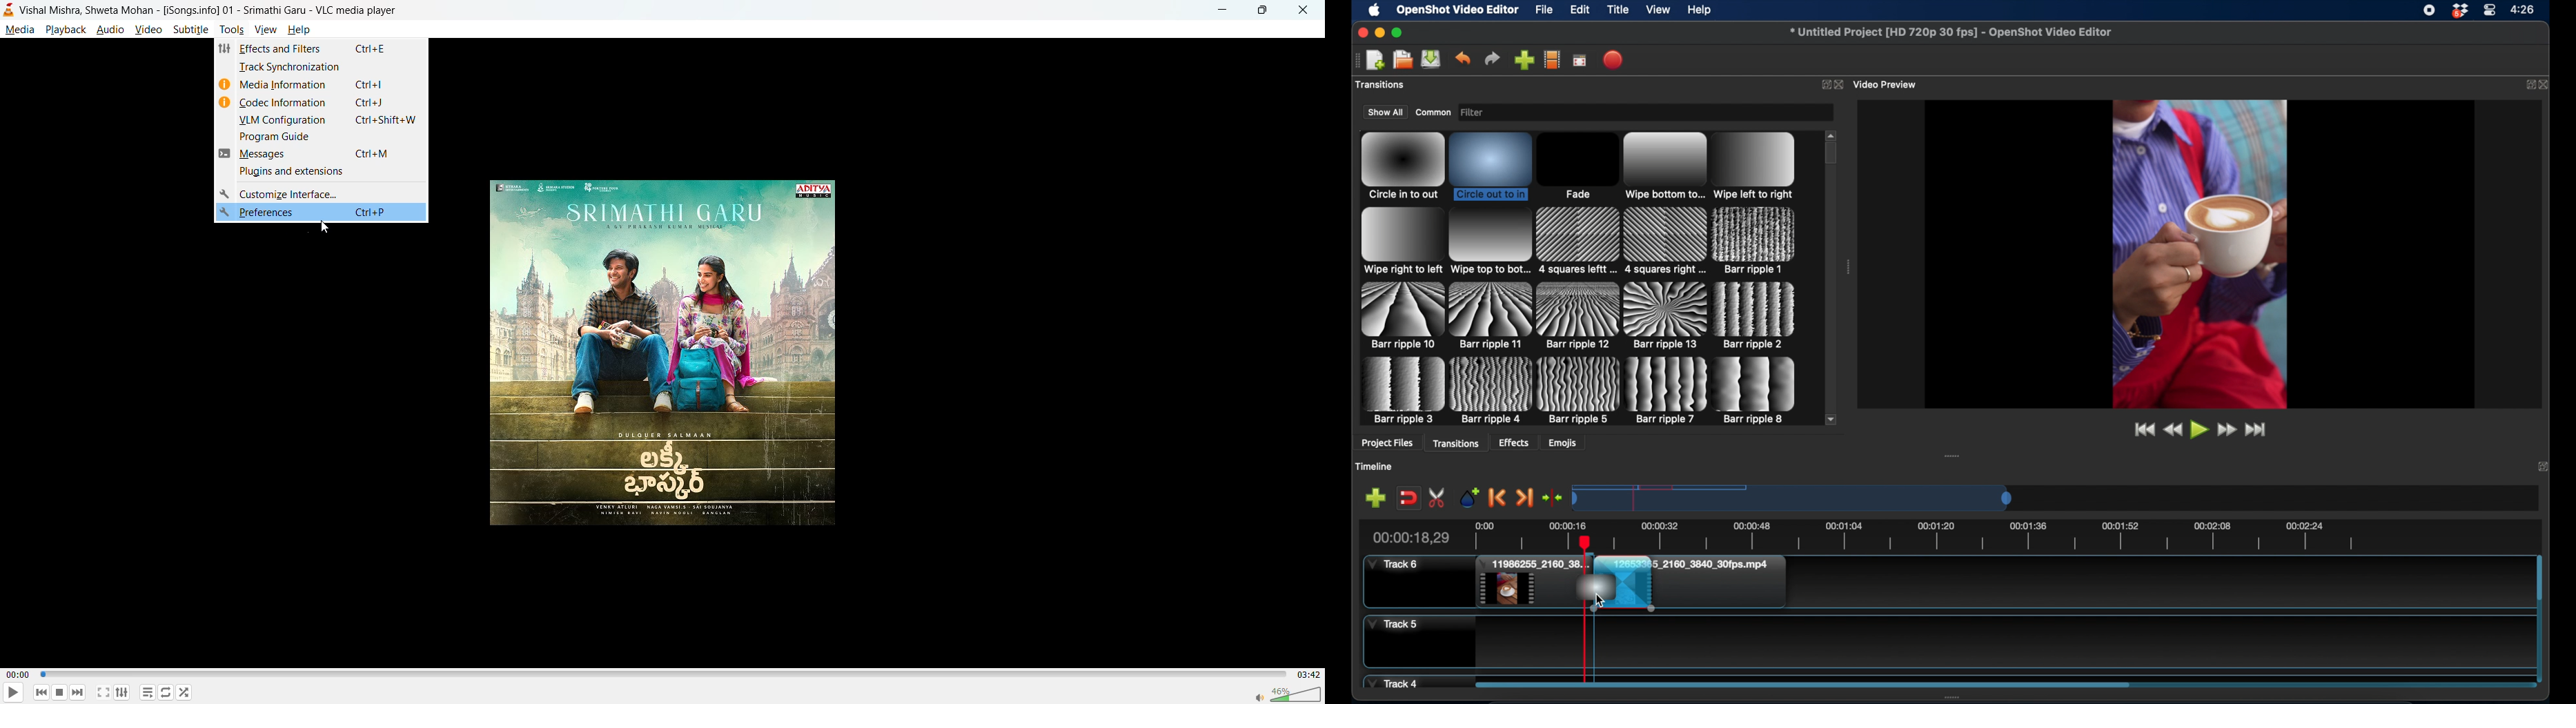 Image resolution: width=2576 pixels, height=728 pixels. Describe the element at coordinates (285, 85) in the screenshot. I see `media information` at that location.